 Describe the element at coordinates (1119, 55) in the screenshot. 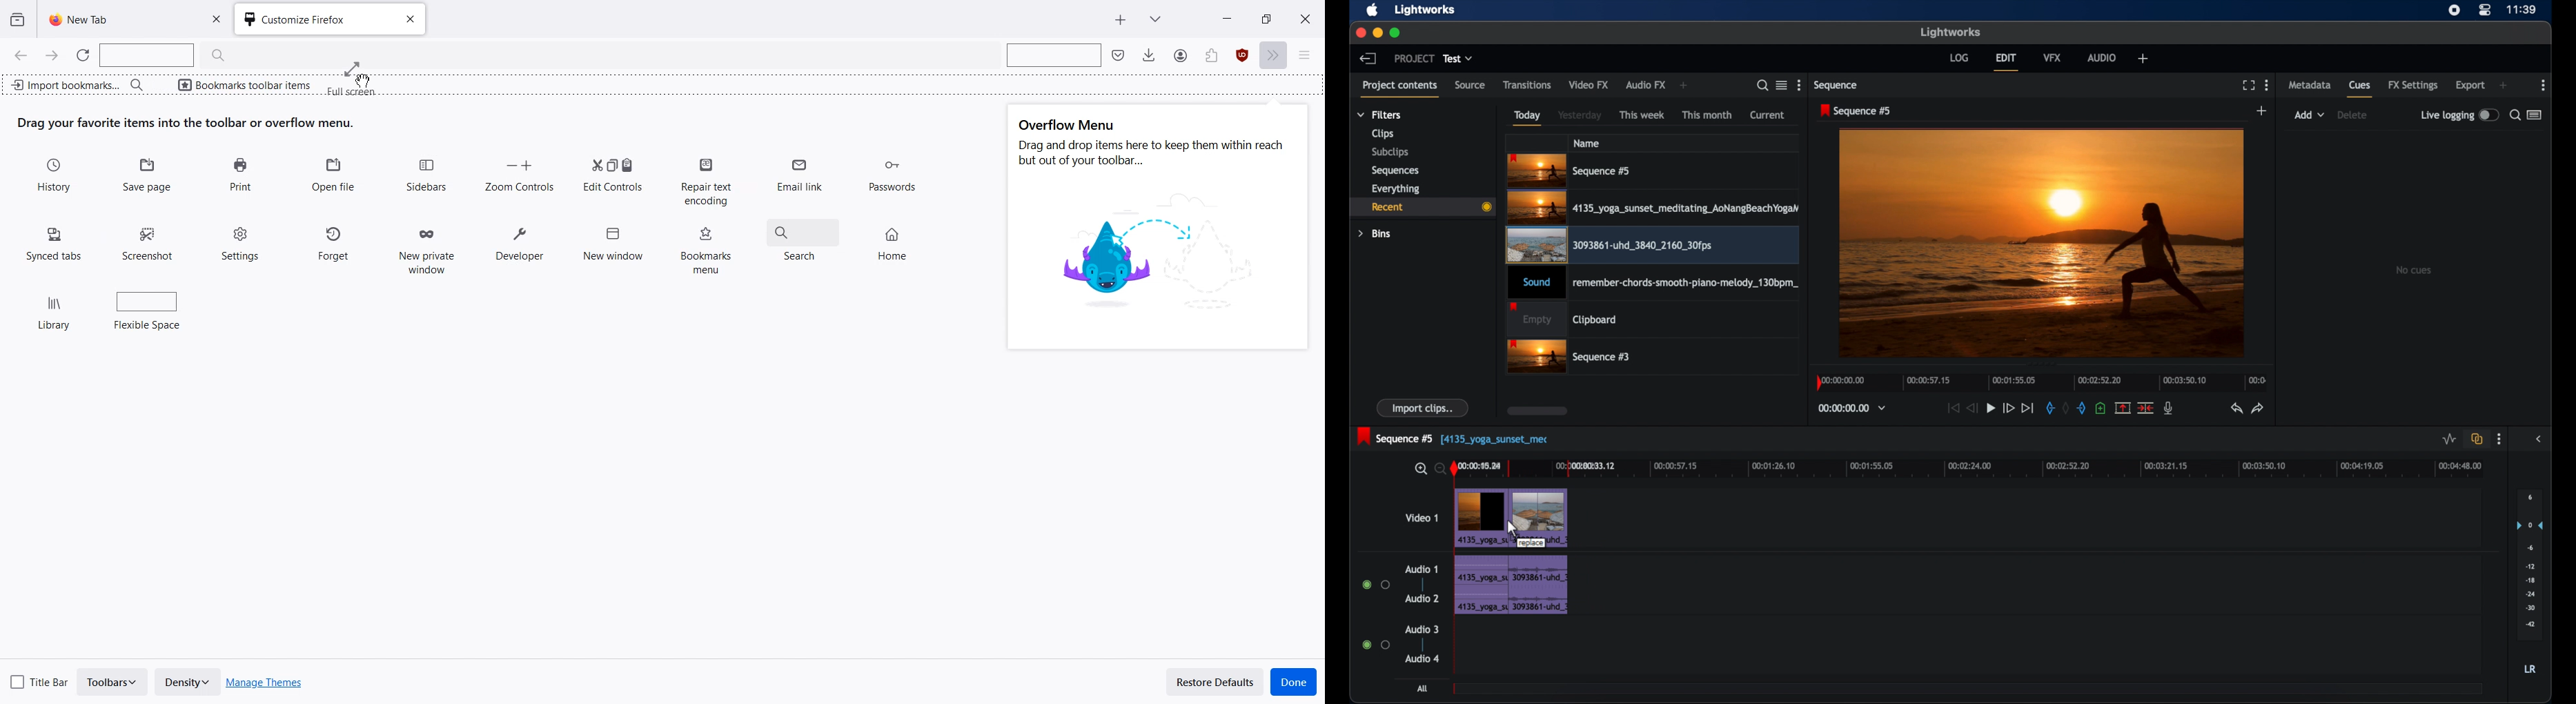

I see `Save to pocket` at that location.